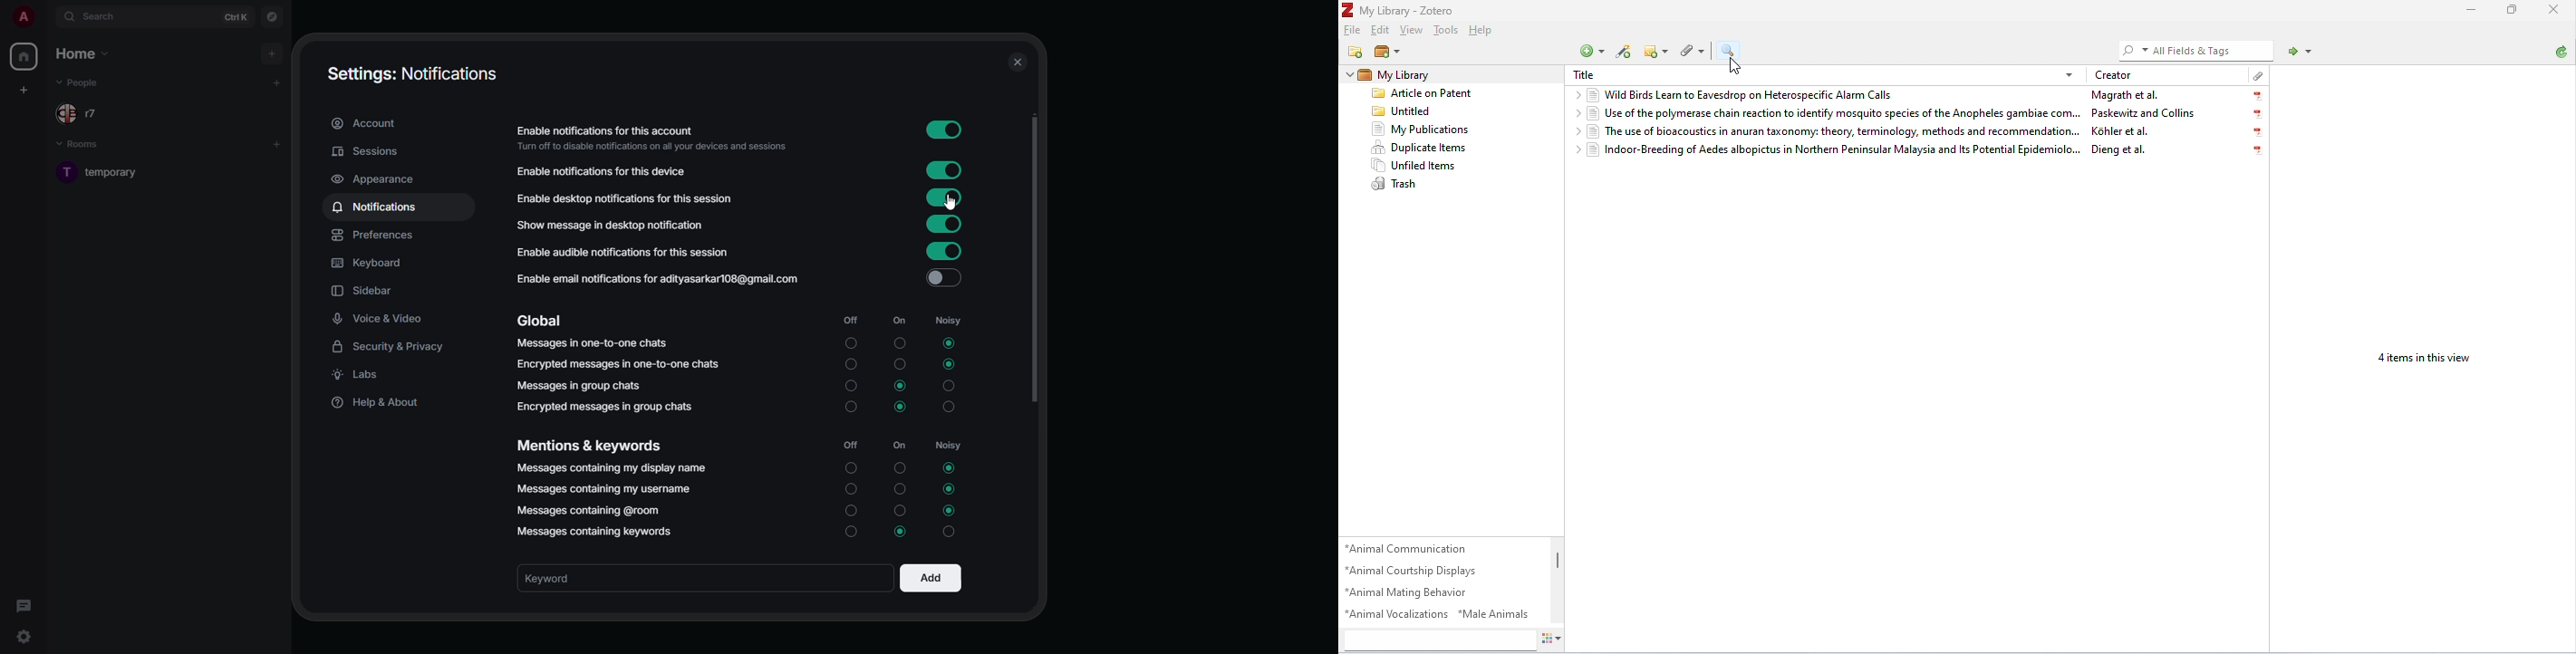 Image resolution: width=2576 pixels, height=672 pixels. I want to click on Off Unselected, so click(850, 509).